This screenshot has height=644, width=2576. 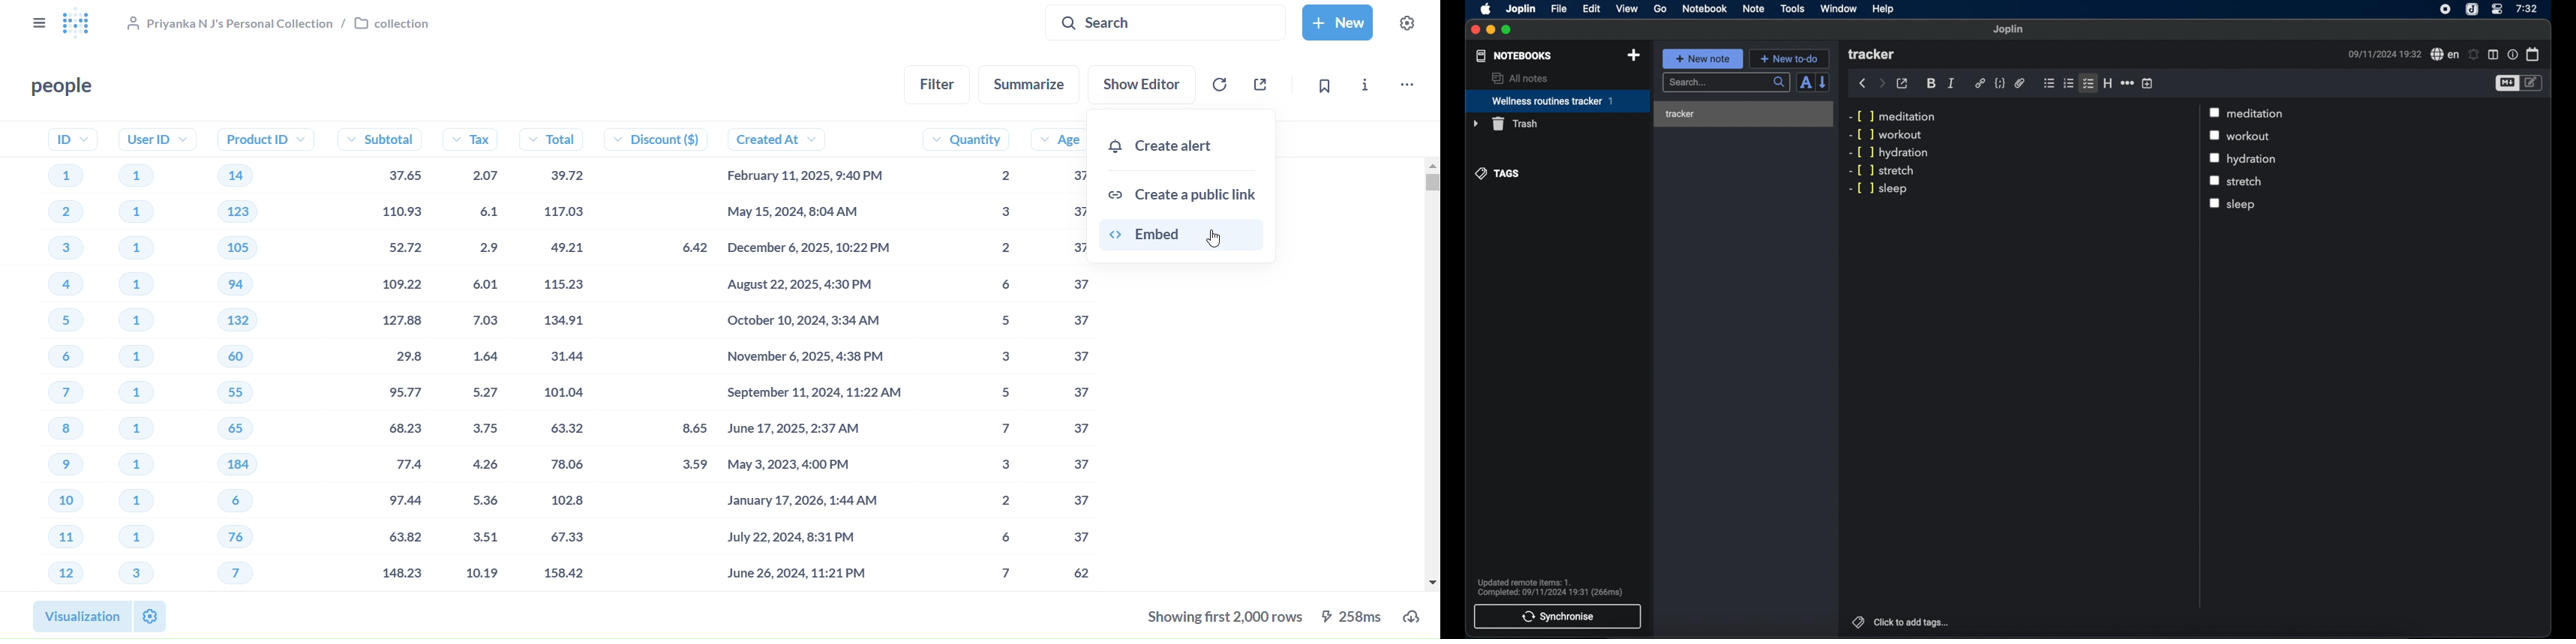 I want to click on bulleted list, so click(x=2049, y=83).